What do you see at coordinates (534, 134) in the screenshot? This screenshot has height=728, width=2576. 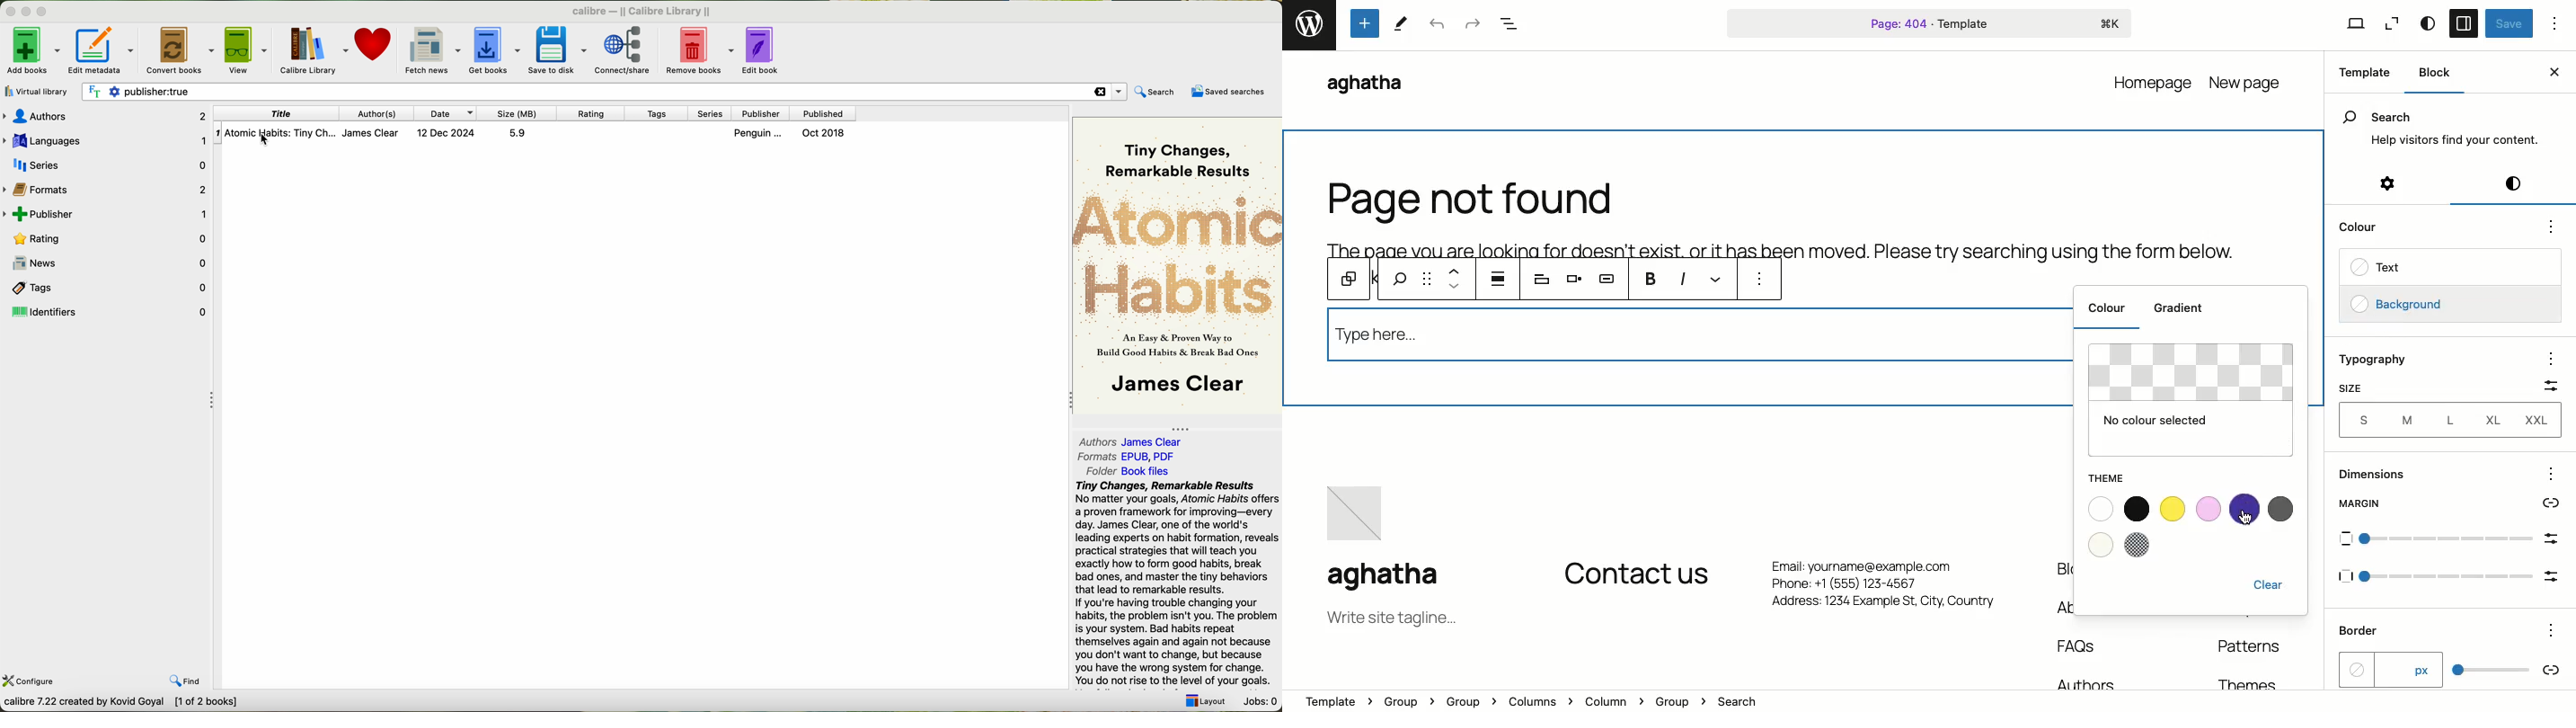 I see `click on the book` at bounding box center [534, 134].